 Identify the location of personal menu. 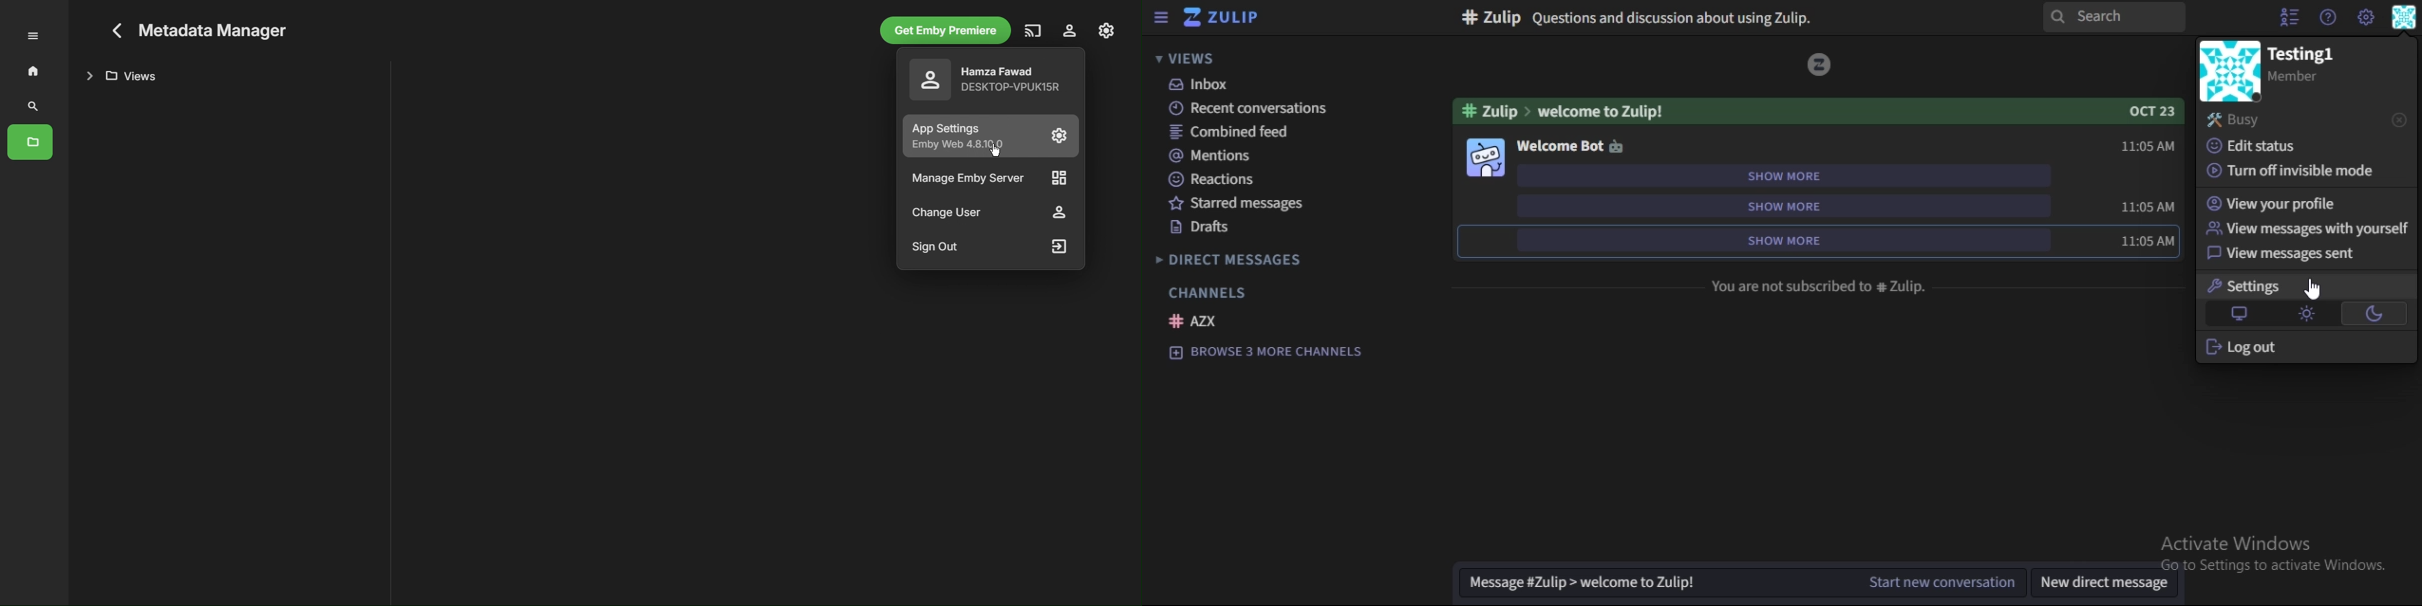
(2405, 18).